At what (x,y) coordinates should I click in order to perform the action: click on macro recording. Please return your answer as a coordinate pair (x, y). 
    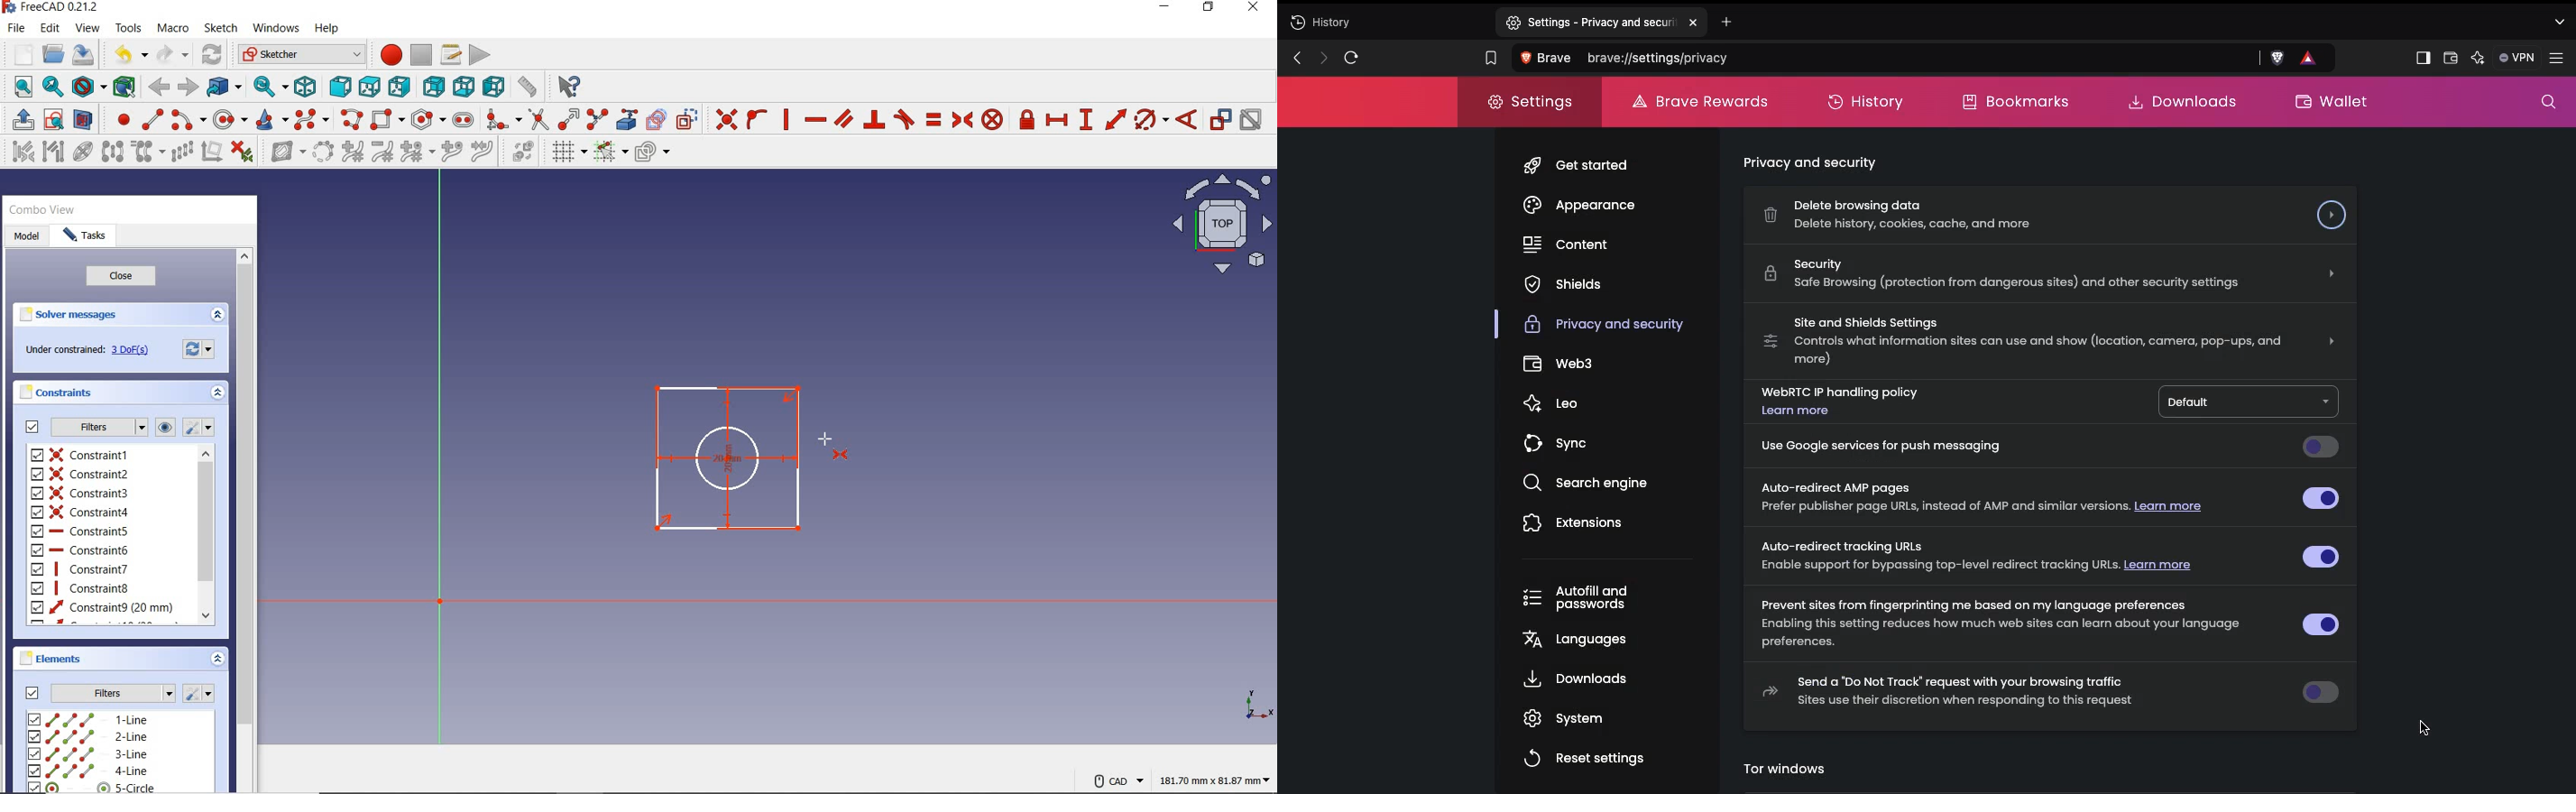
    Looking at the image, I should click on (389, 53).